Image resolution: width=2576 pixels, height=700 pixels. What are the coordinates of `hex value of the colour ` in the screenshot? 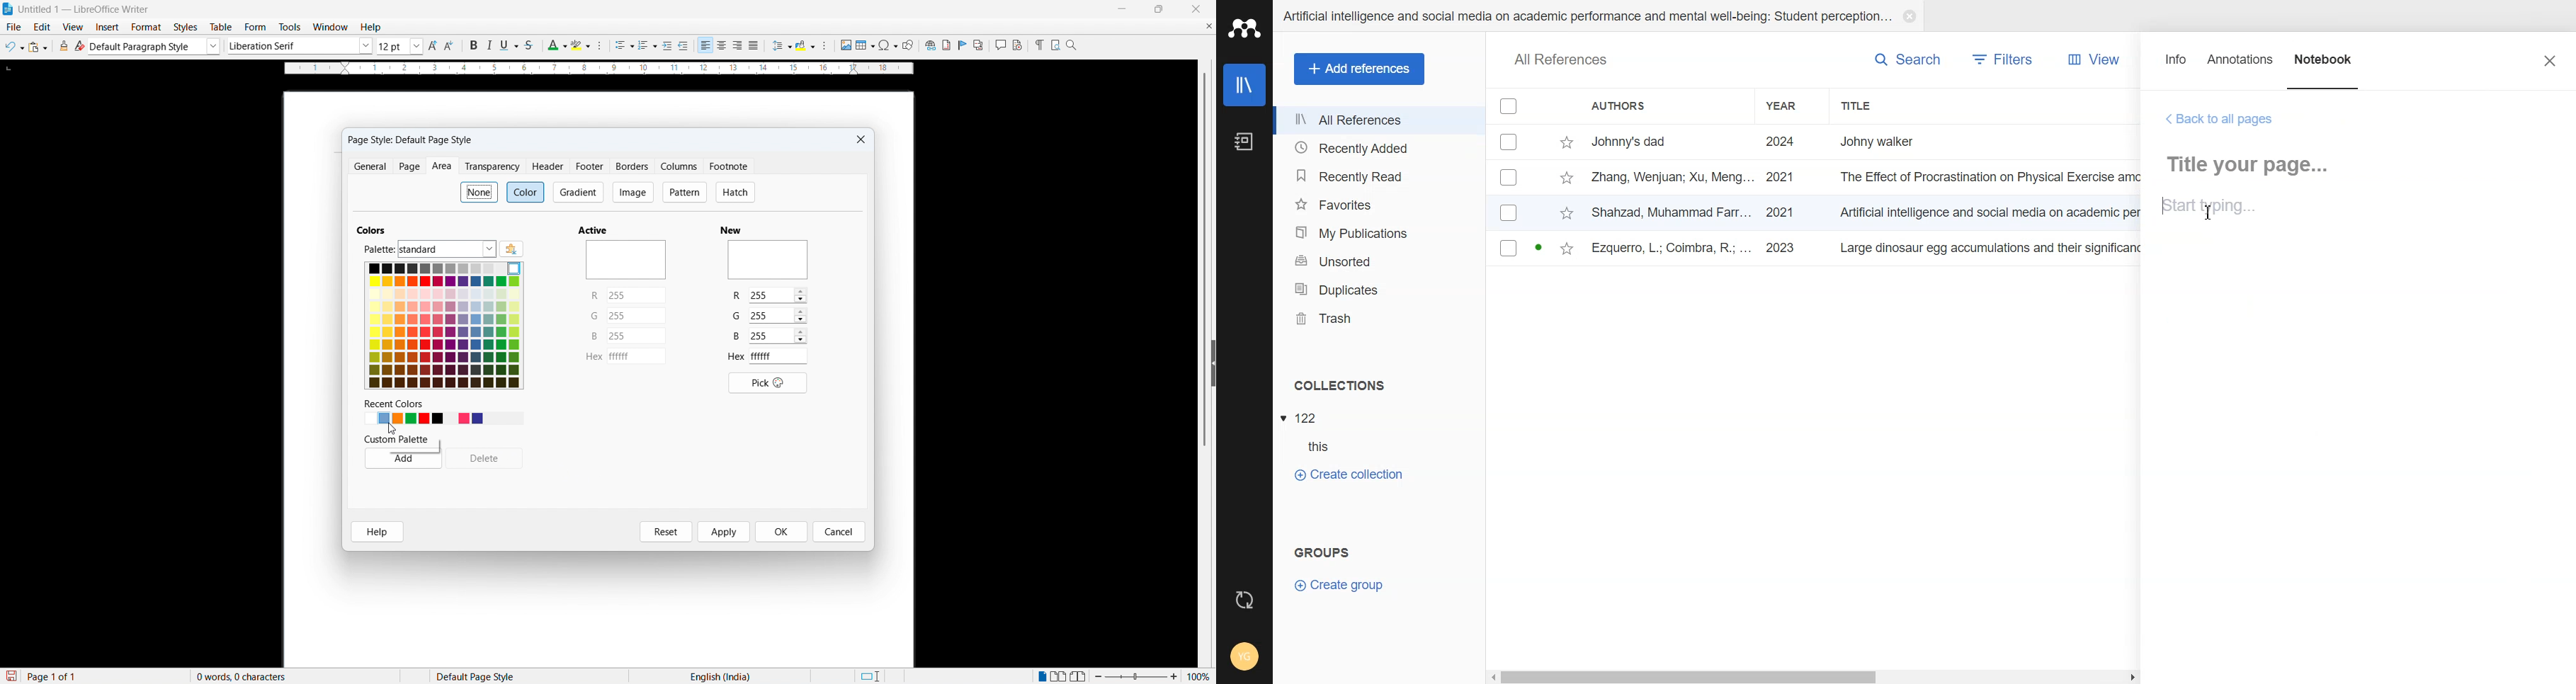 It's located at (779, 356).